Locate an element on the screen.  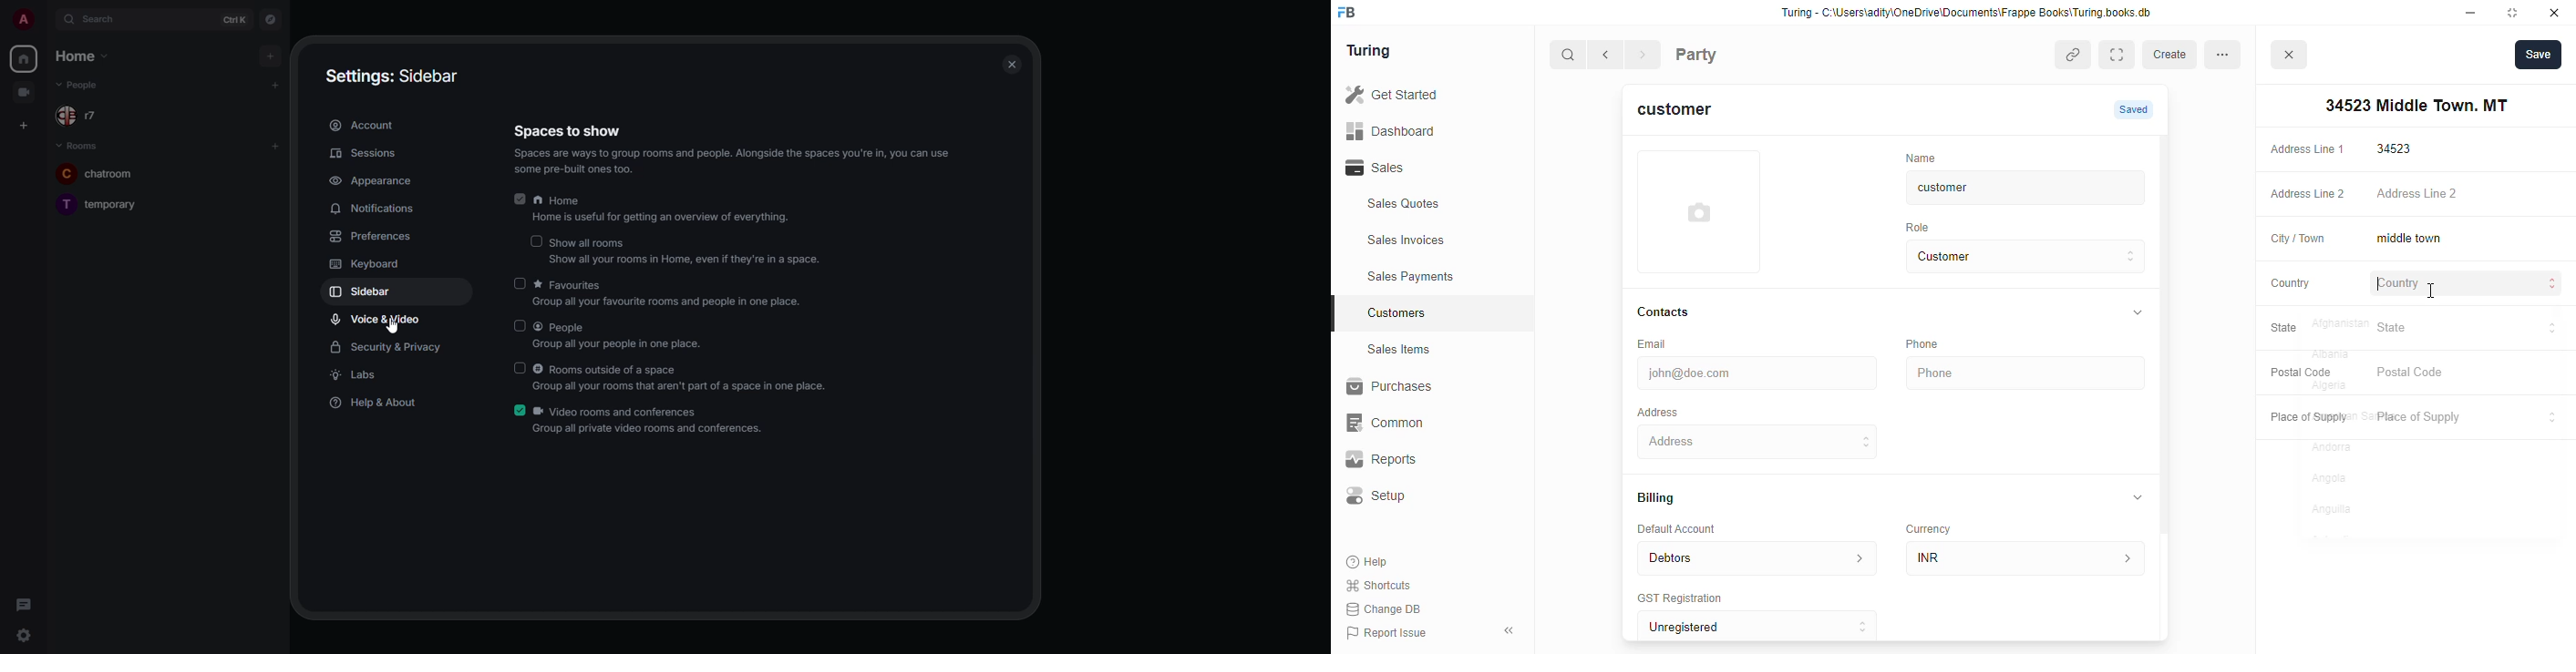
Address Line 2 is located at coordinates (2468, 195).